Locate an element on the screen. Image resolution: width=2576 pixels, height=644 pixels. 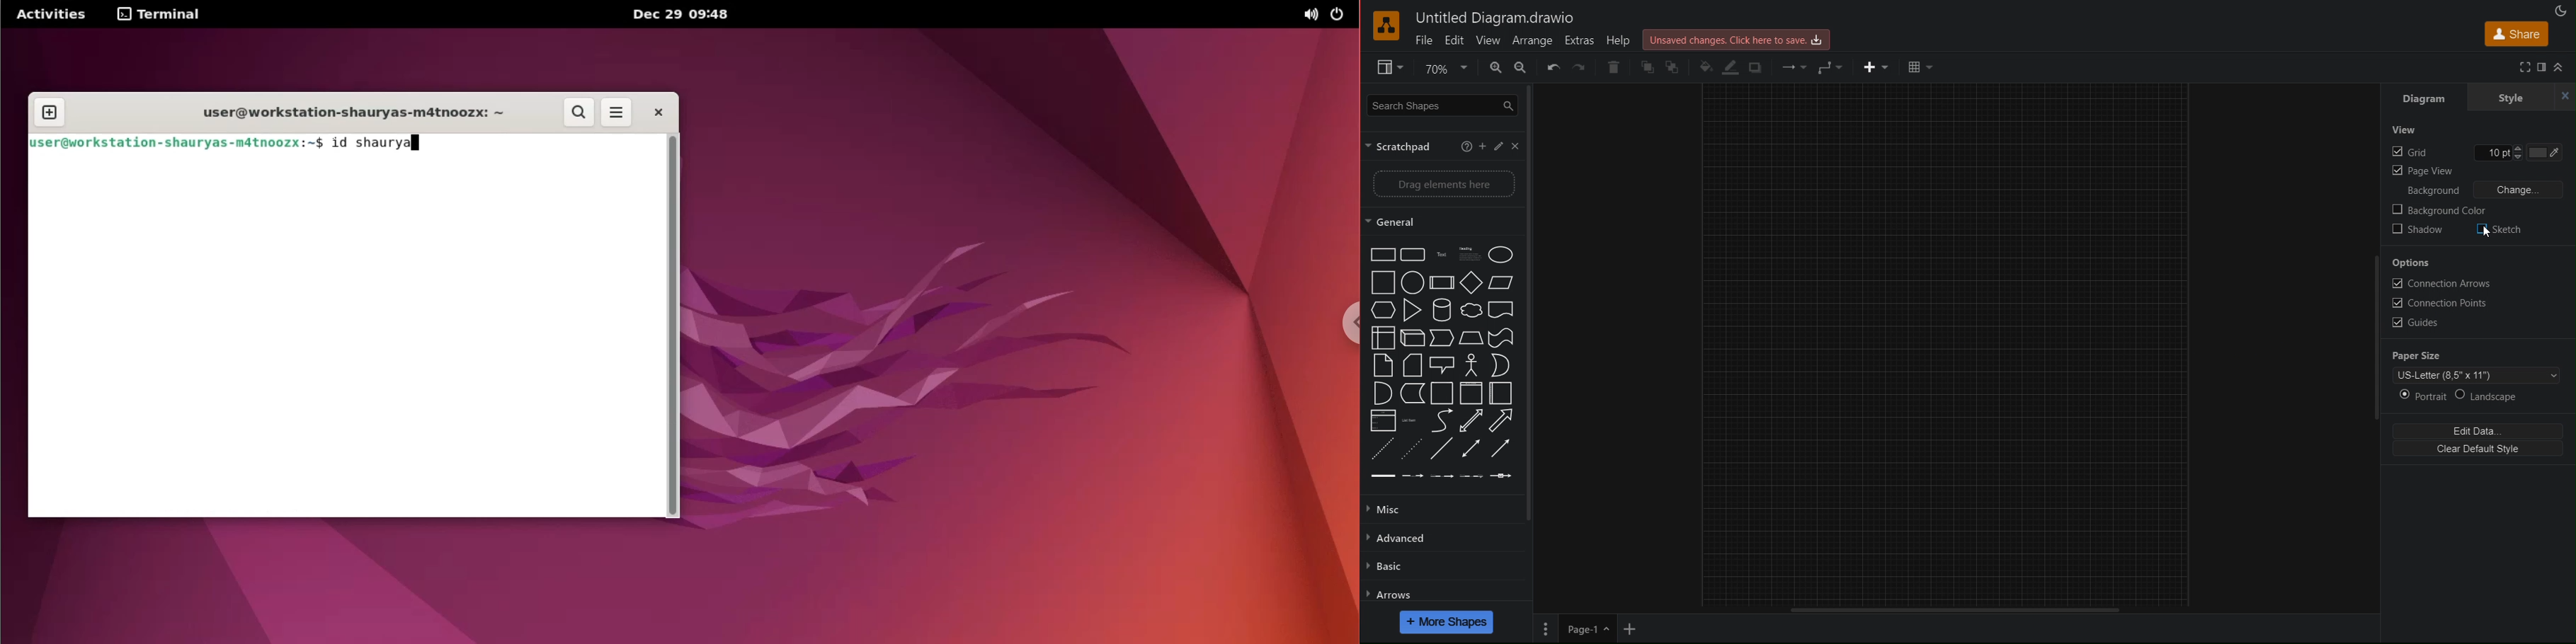
Appearance is located at coordinates (2560, 10).